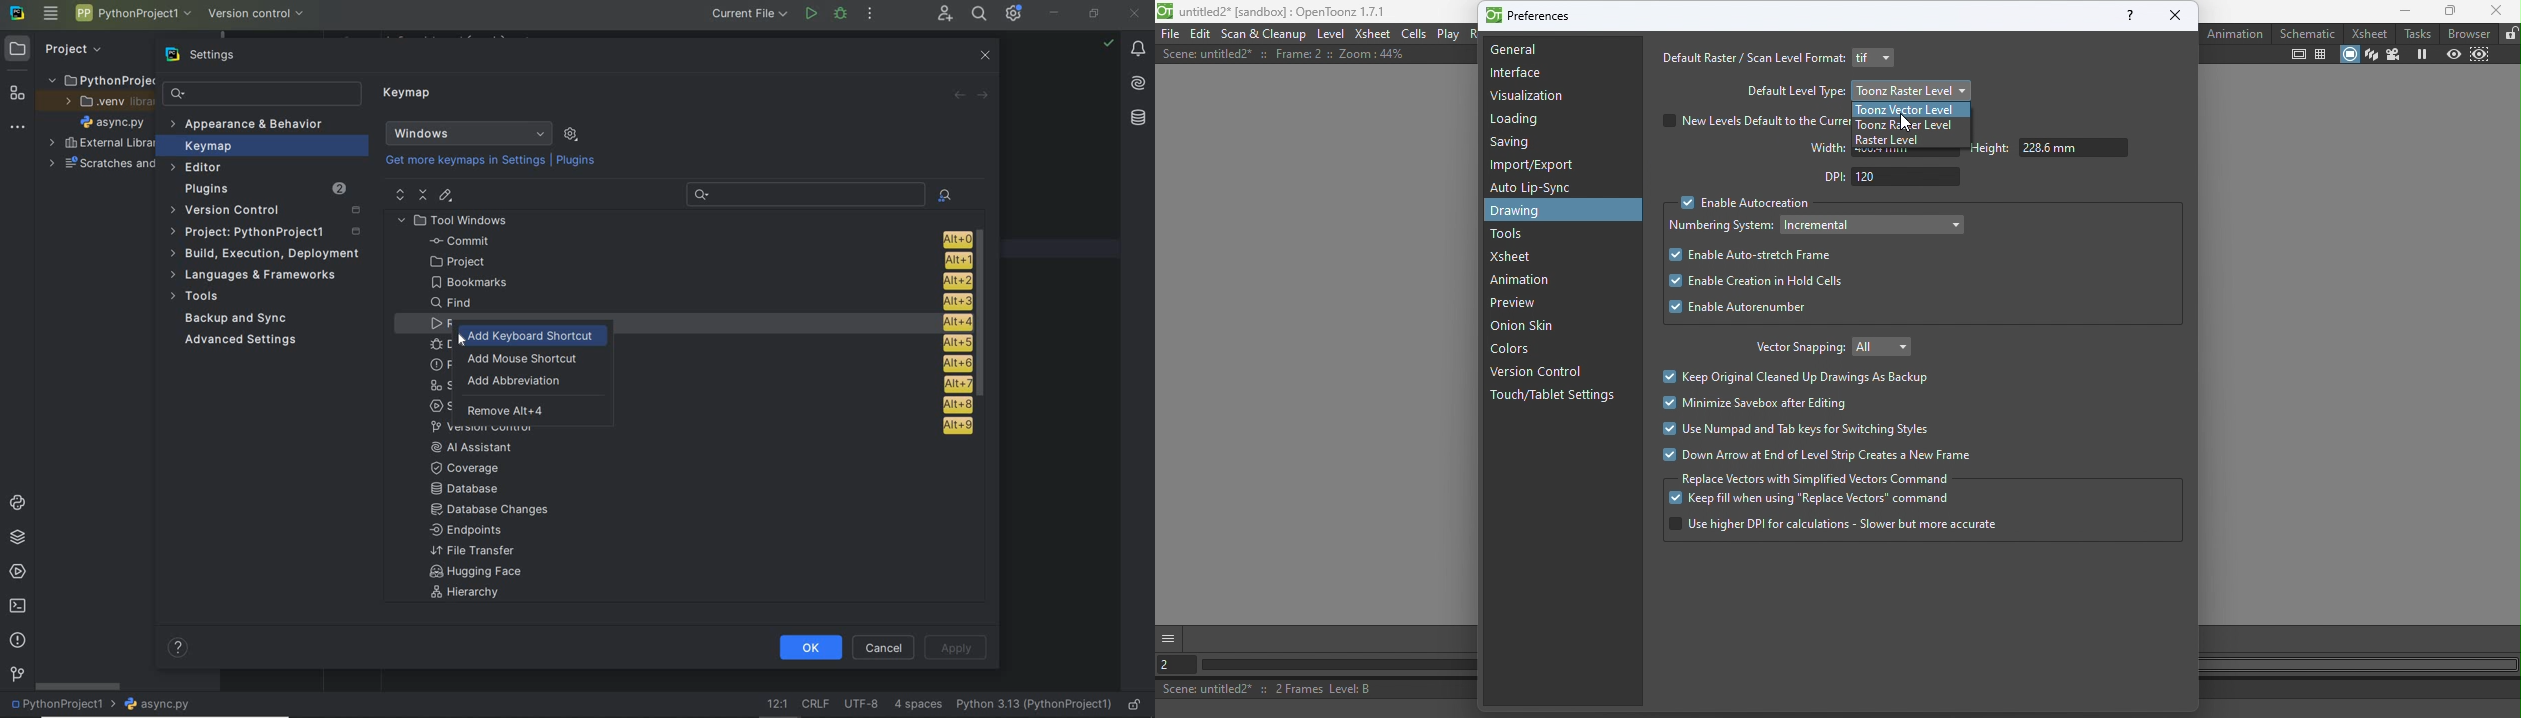  What do you see at coordinates (409, 95) in the screenshot?
I see `Keymap` at bounding box center [409, 95].